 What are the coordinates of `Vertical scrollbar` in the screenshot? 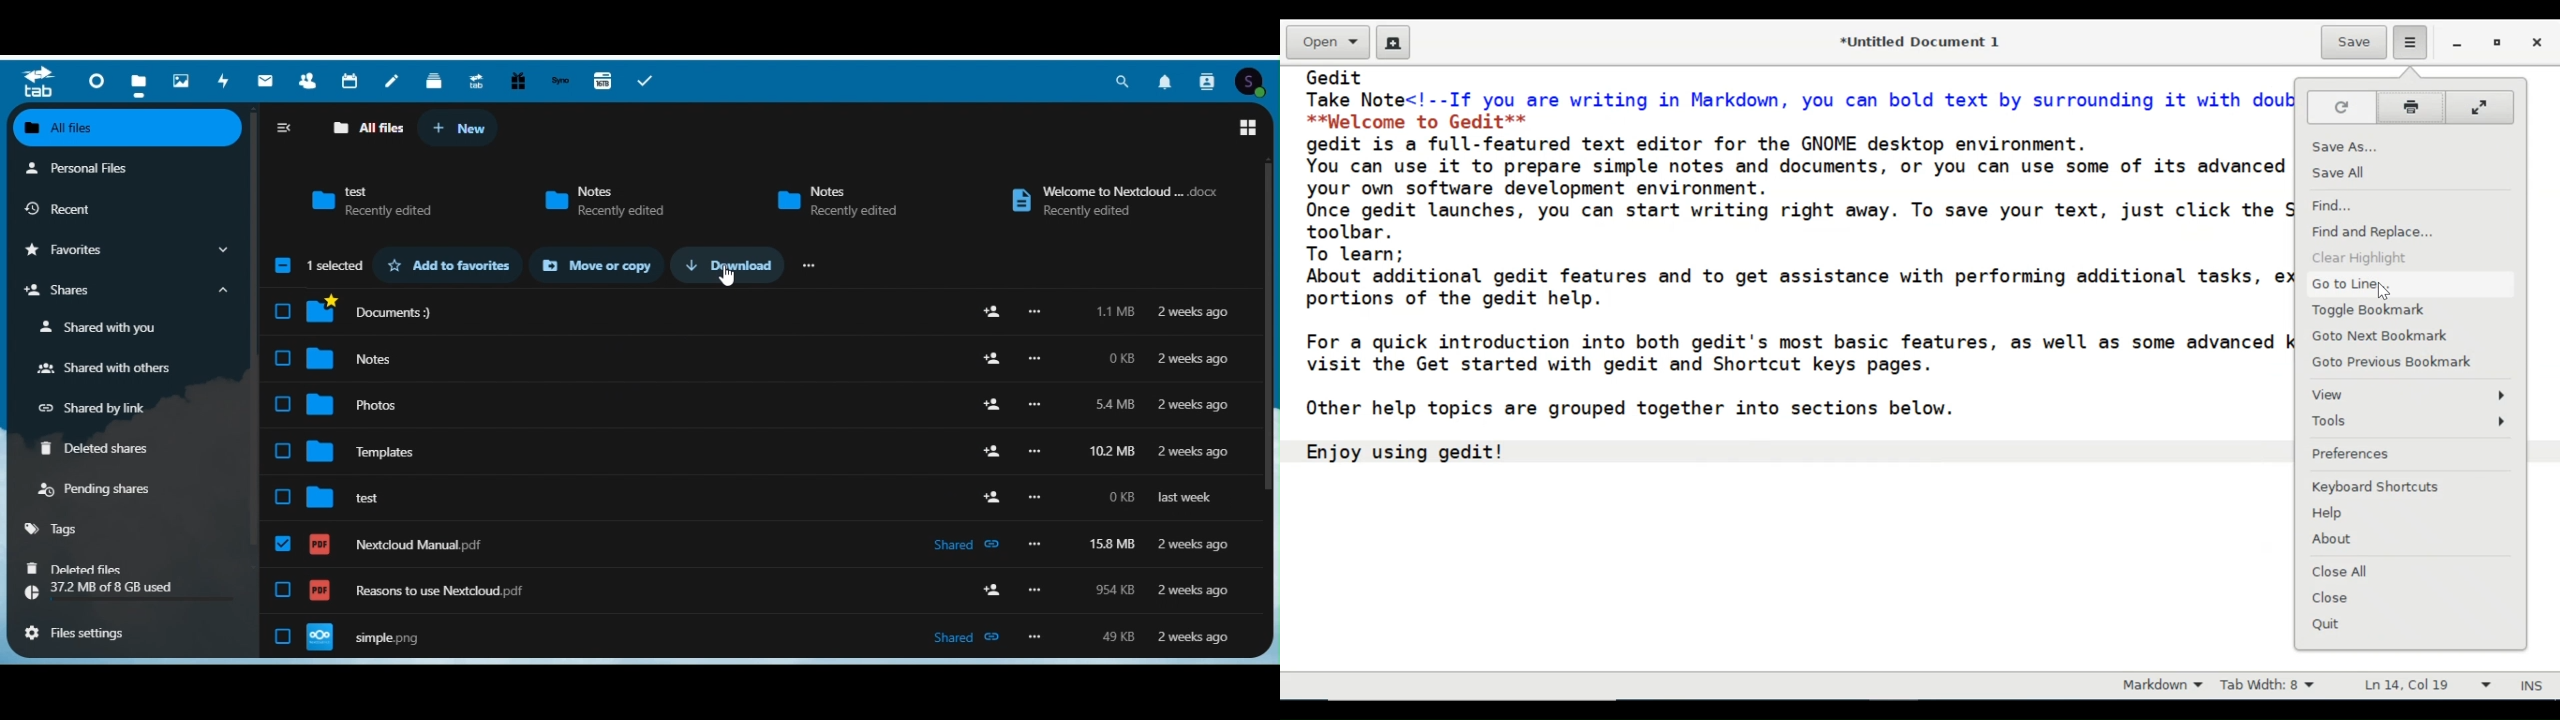 It's located at (1270, 332).